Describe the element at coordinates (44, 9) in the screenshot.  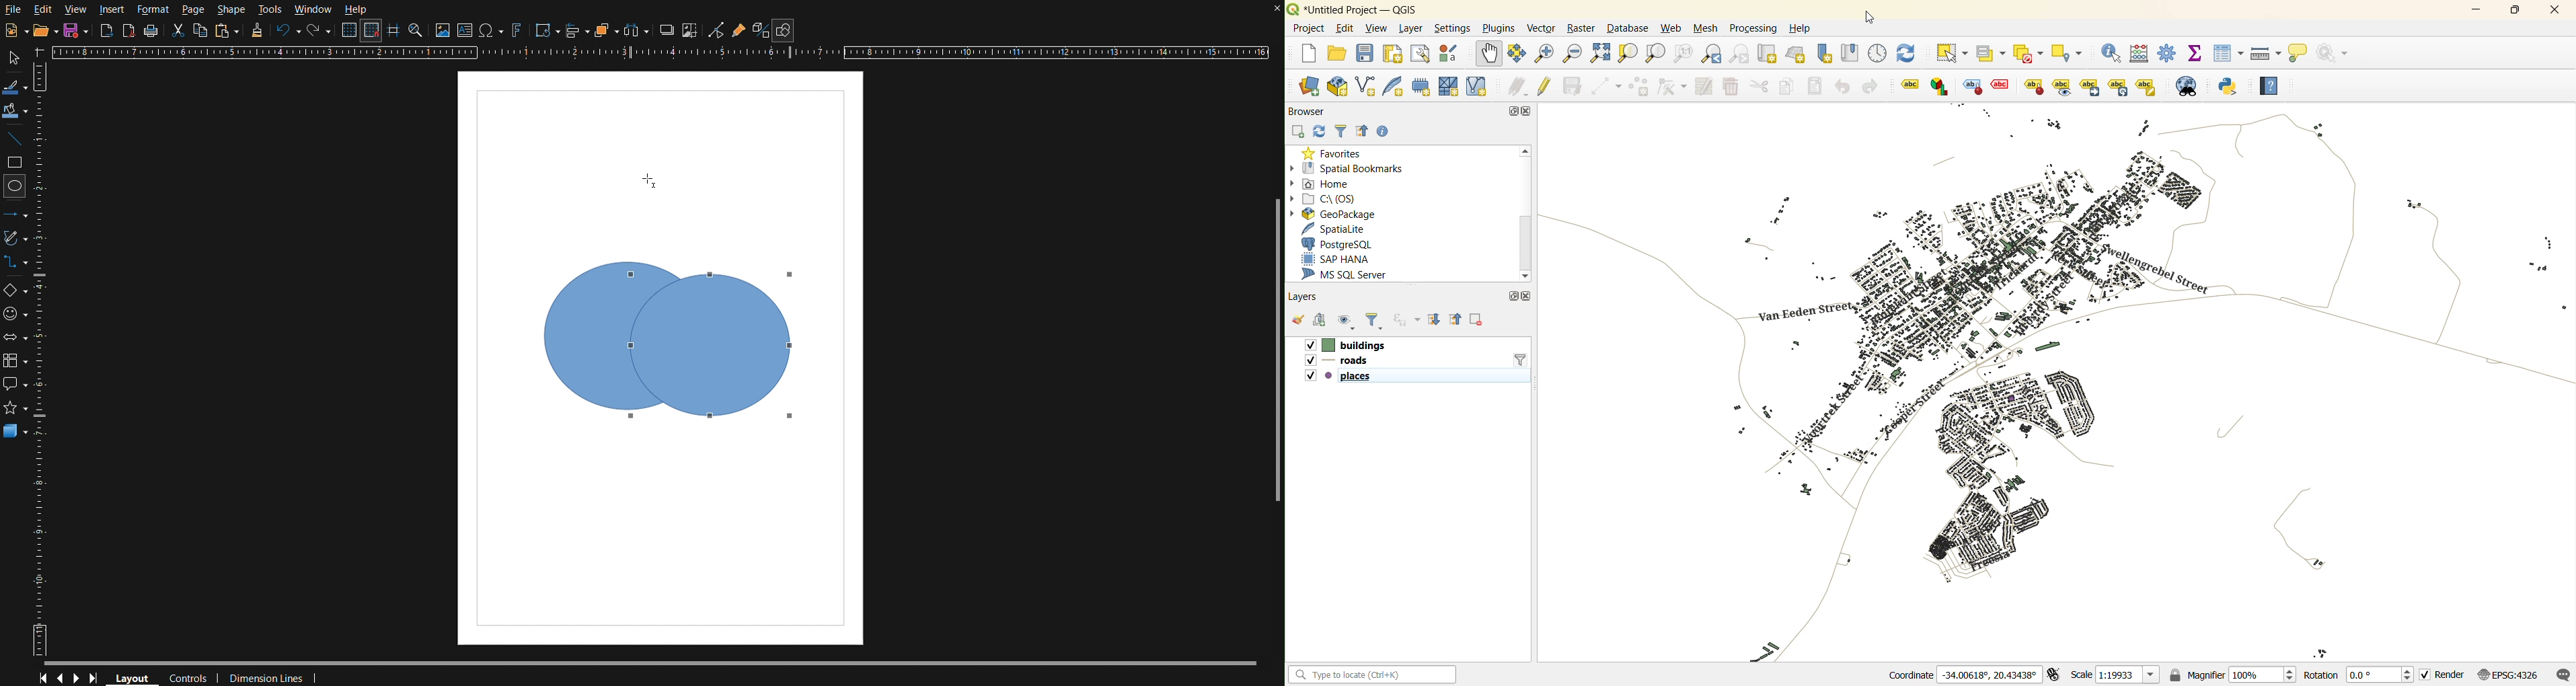
I see `Edit` at that location.